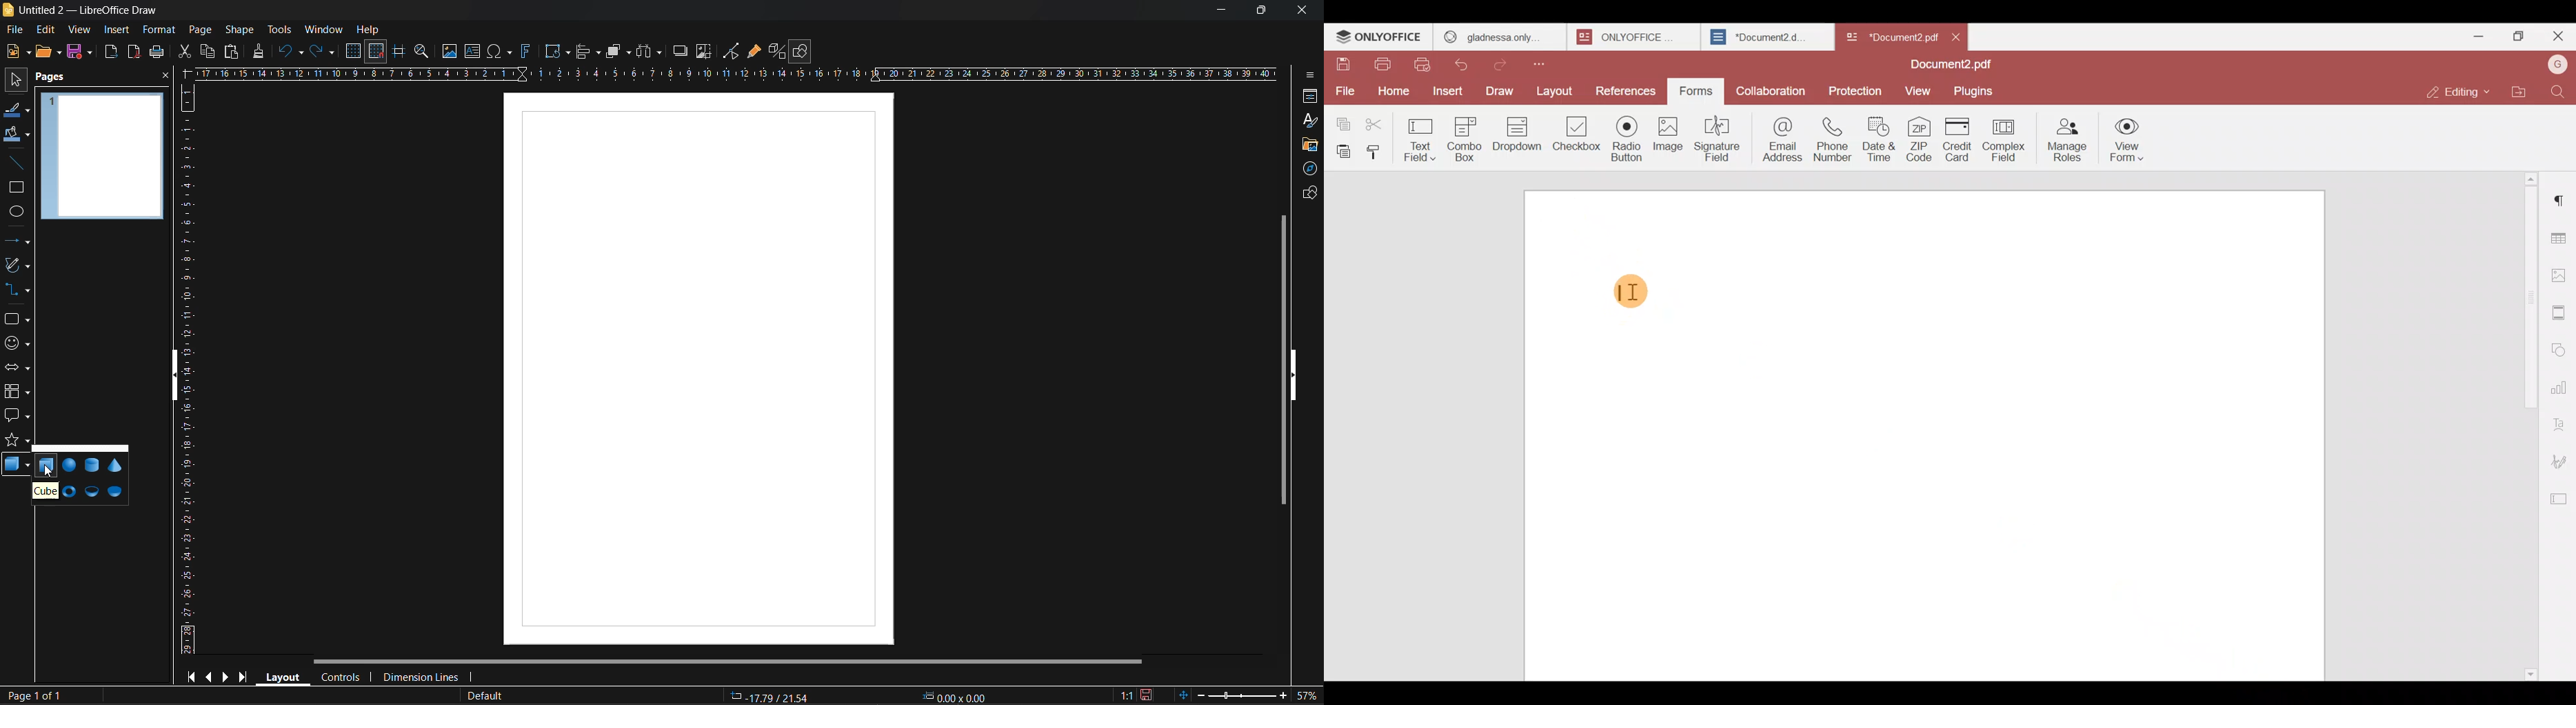 This screenshot has width=2576, height=728. Describe the element at coordinates (1307, 195) in the screenshot. I see `shapes` at that location.